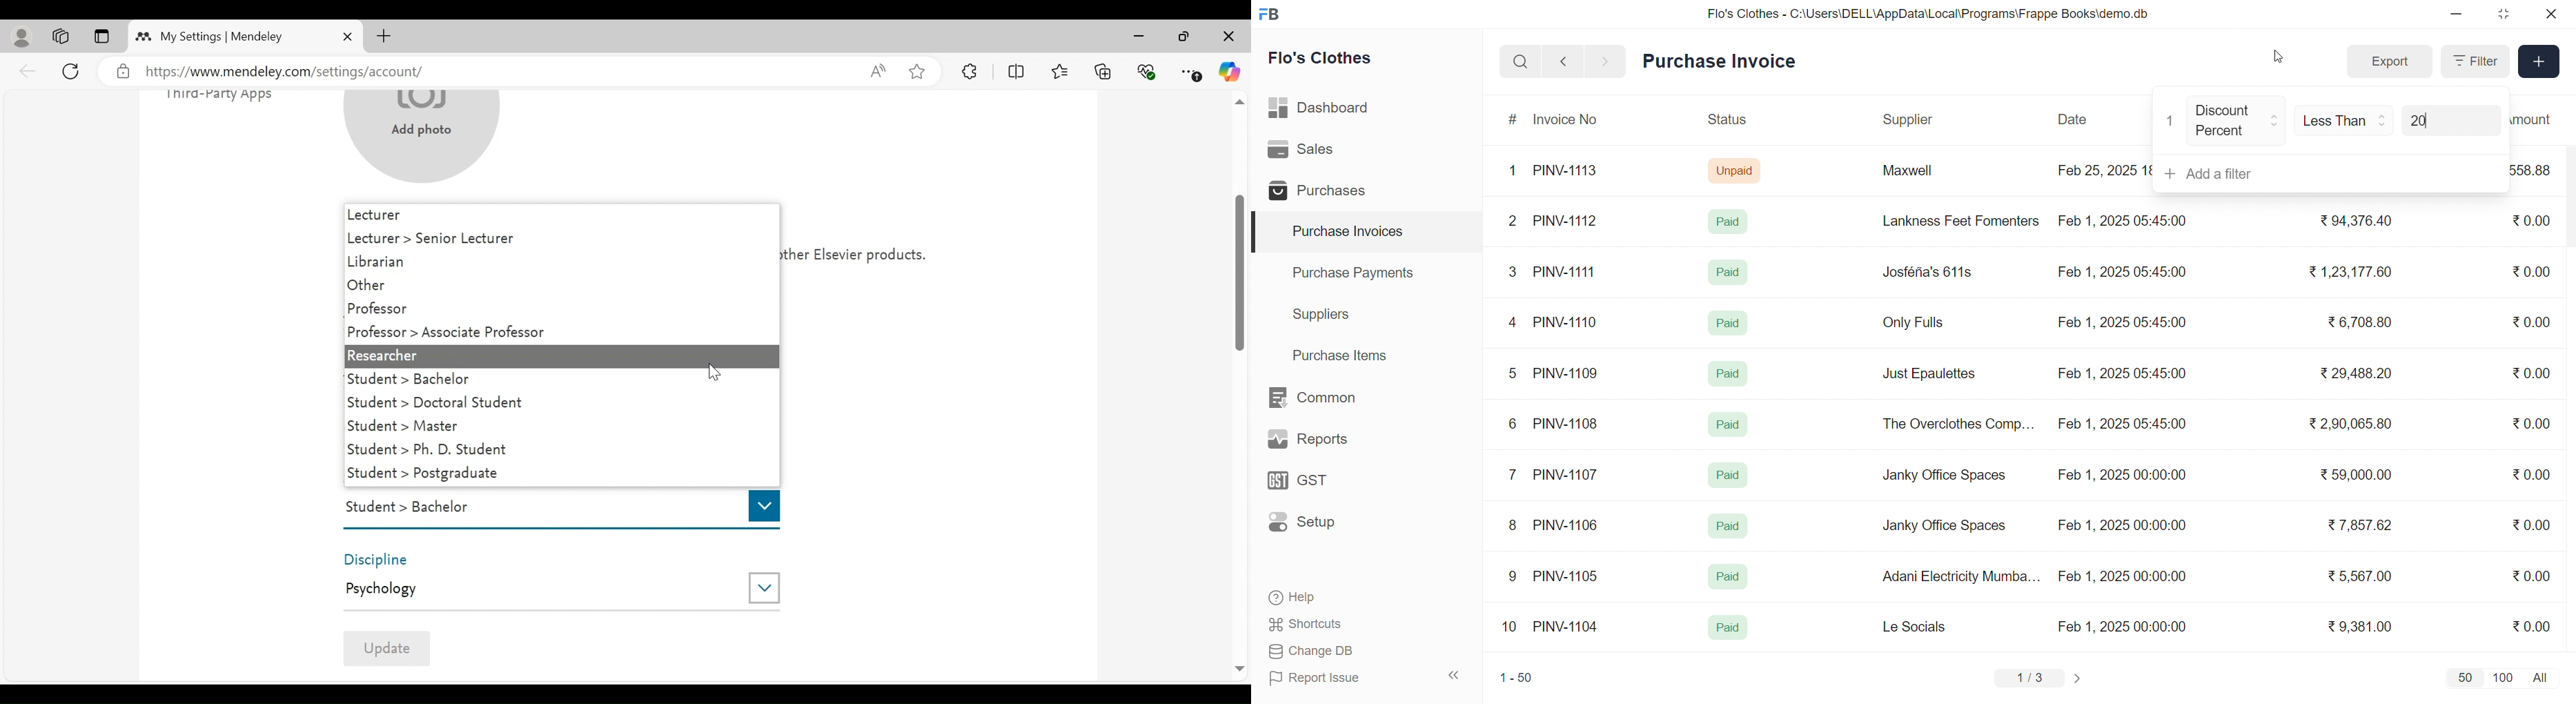 The image size is (2576, 728). What do you see at coordinates (559, 286) in the screenshot?
I see `Other` at bounding box center [559, 286].